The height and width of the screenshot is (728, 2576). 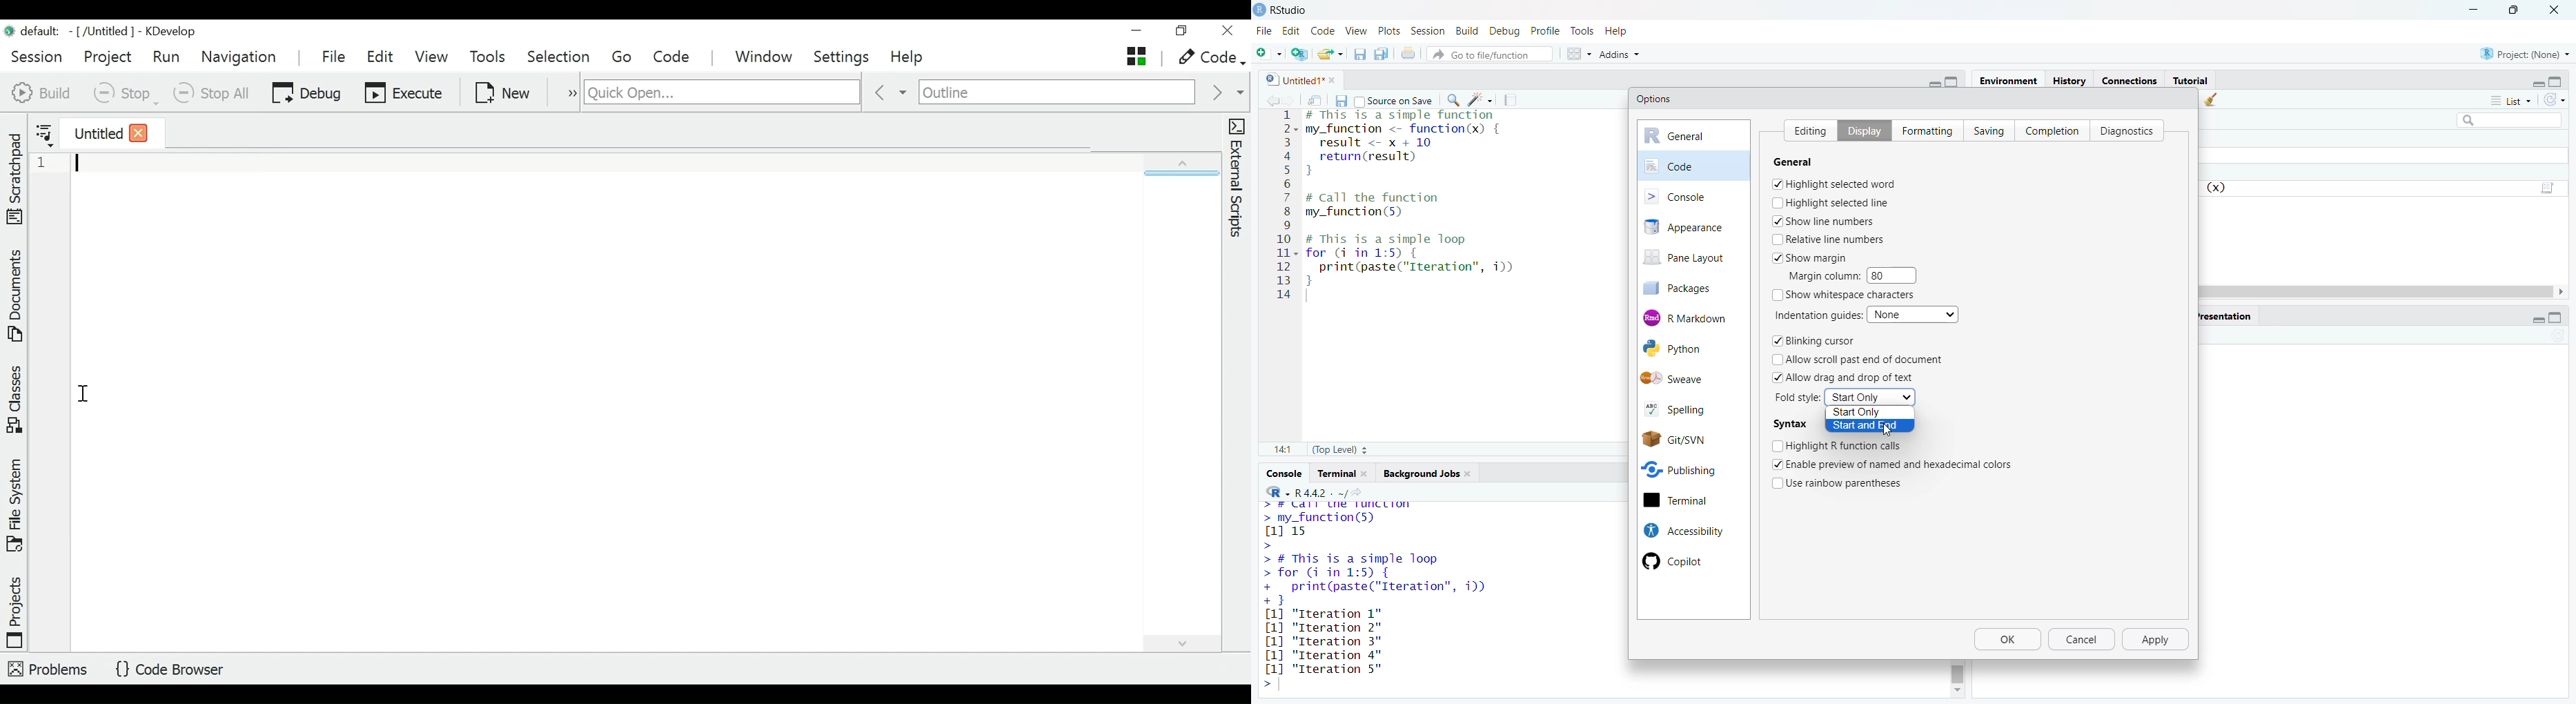 What do you see at coordinates (1584, 30) in the screenshot?
I see `tools` at bounding box center [1584, 30].